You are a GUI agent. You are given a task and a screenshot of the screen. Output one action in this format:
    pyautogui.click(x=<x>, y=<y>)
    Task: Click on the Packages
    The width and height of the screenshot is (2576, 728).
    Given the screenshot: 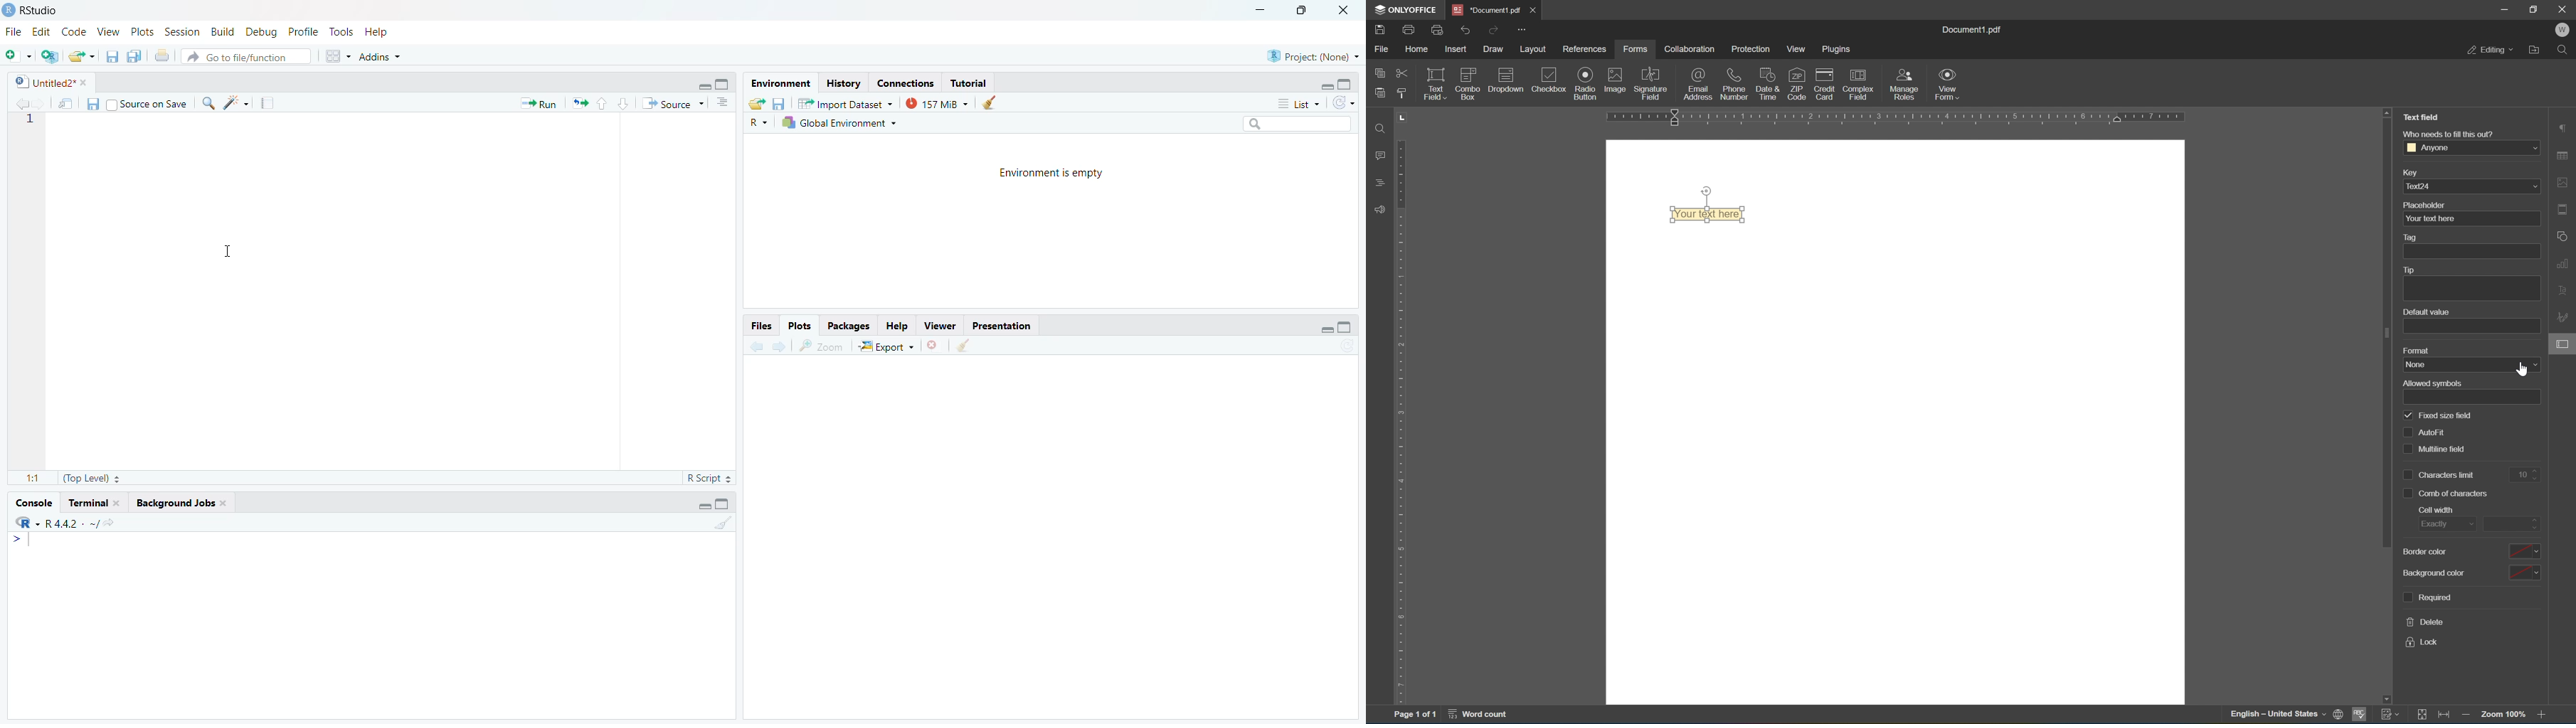 What is the action you would take?
    pyautogui.click(x=851, y=326)
    